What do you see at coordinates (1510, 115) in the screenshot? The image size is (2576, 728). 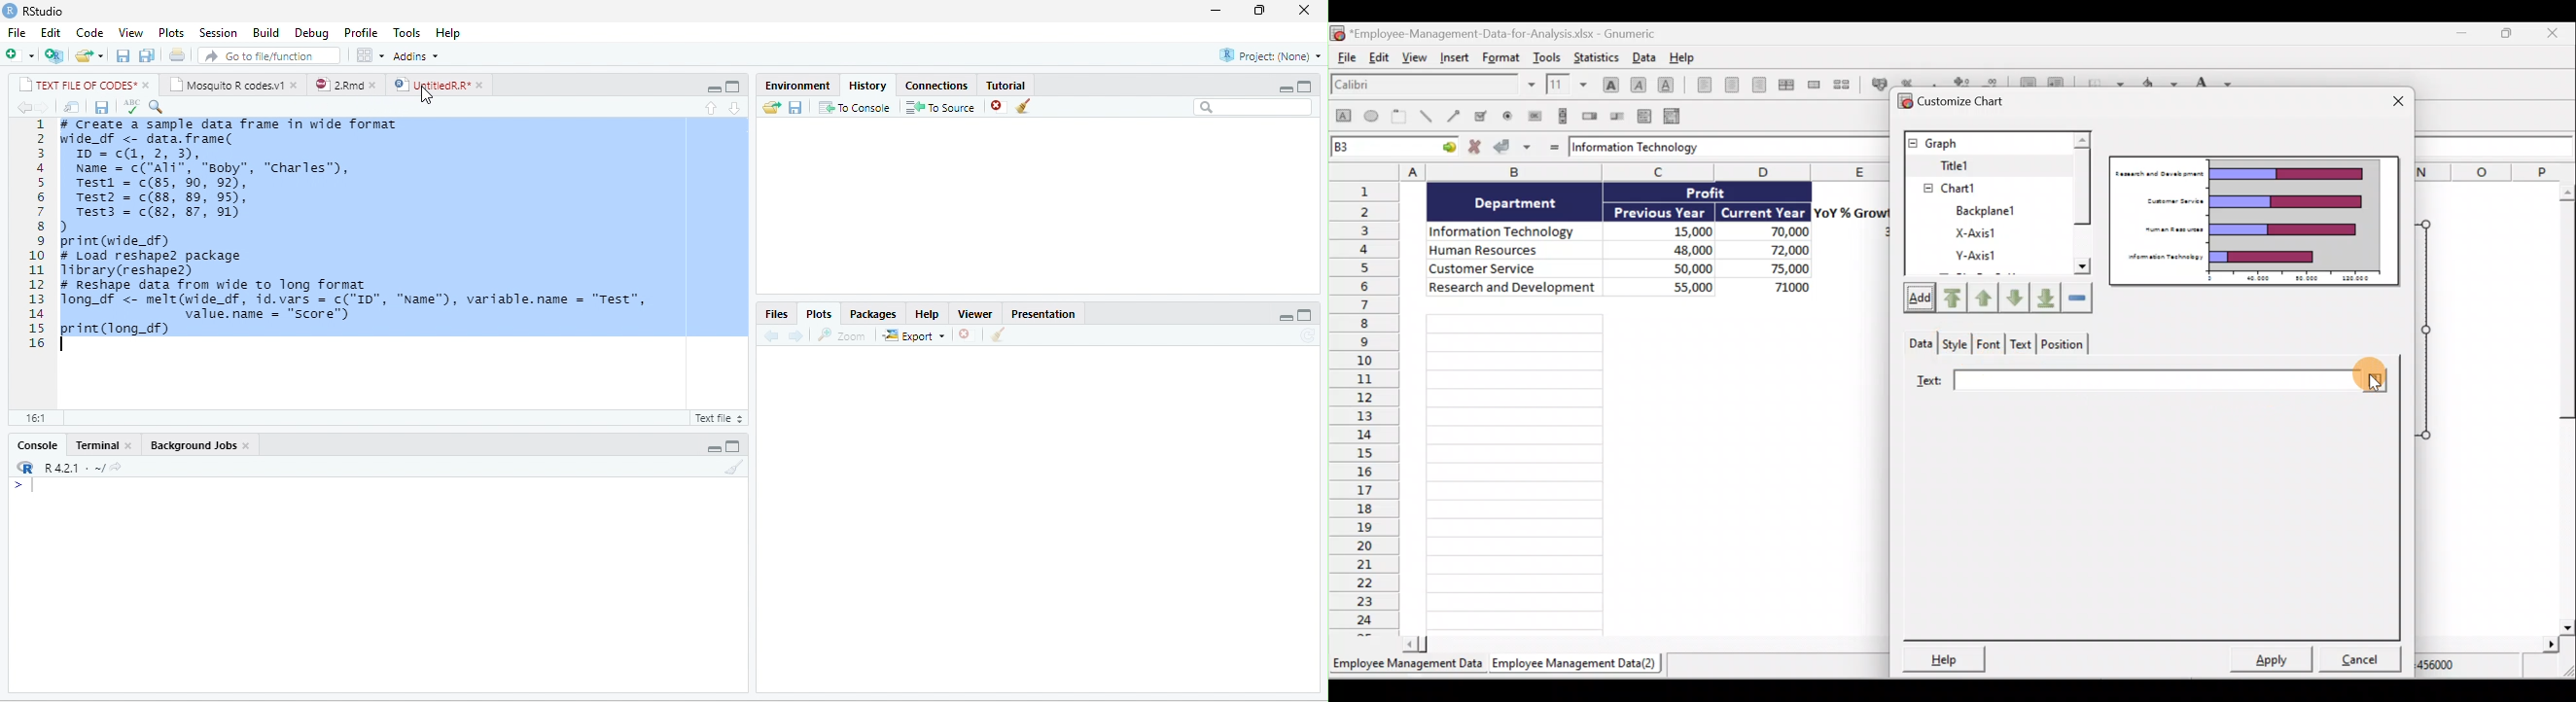 I see `Create a radio button` at bounding box center [1510, 115].